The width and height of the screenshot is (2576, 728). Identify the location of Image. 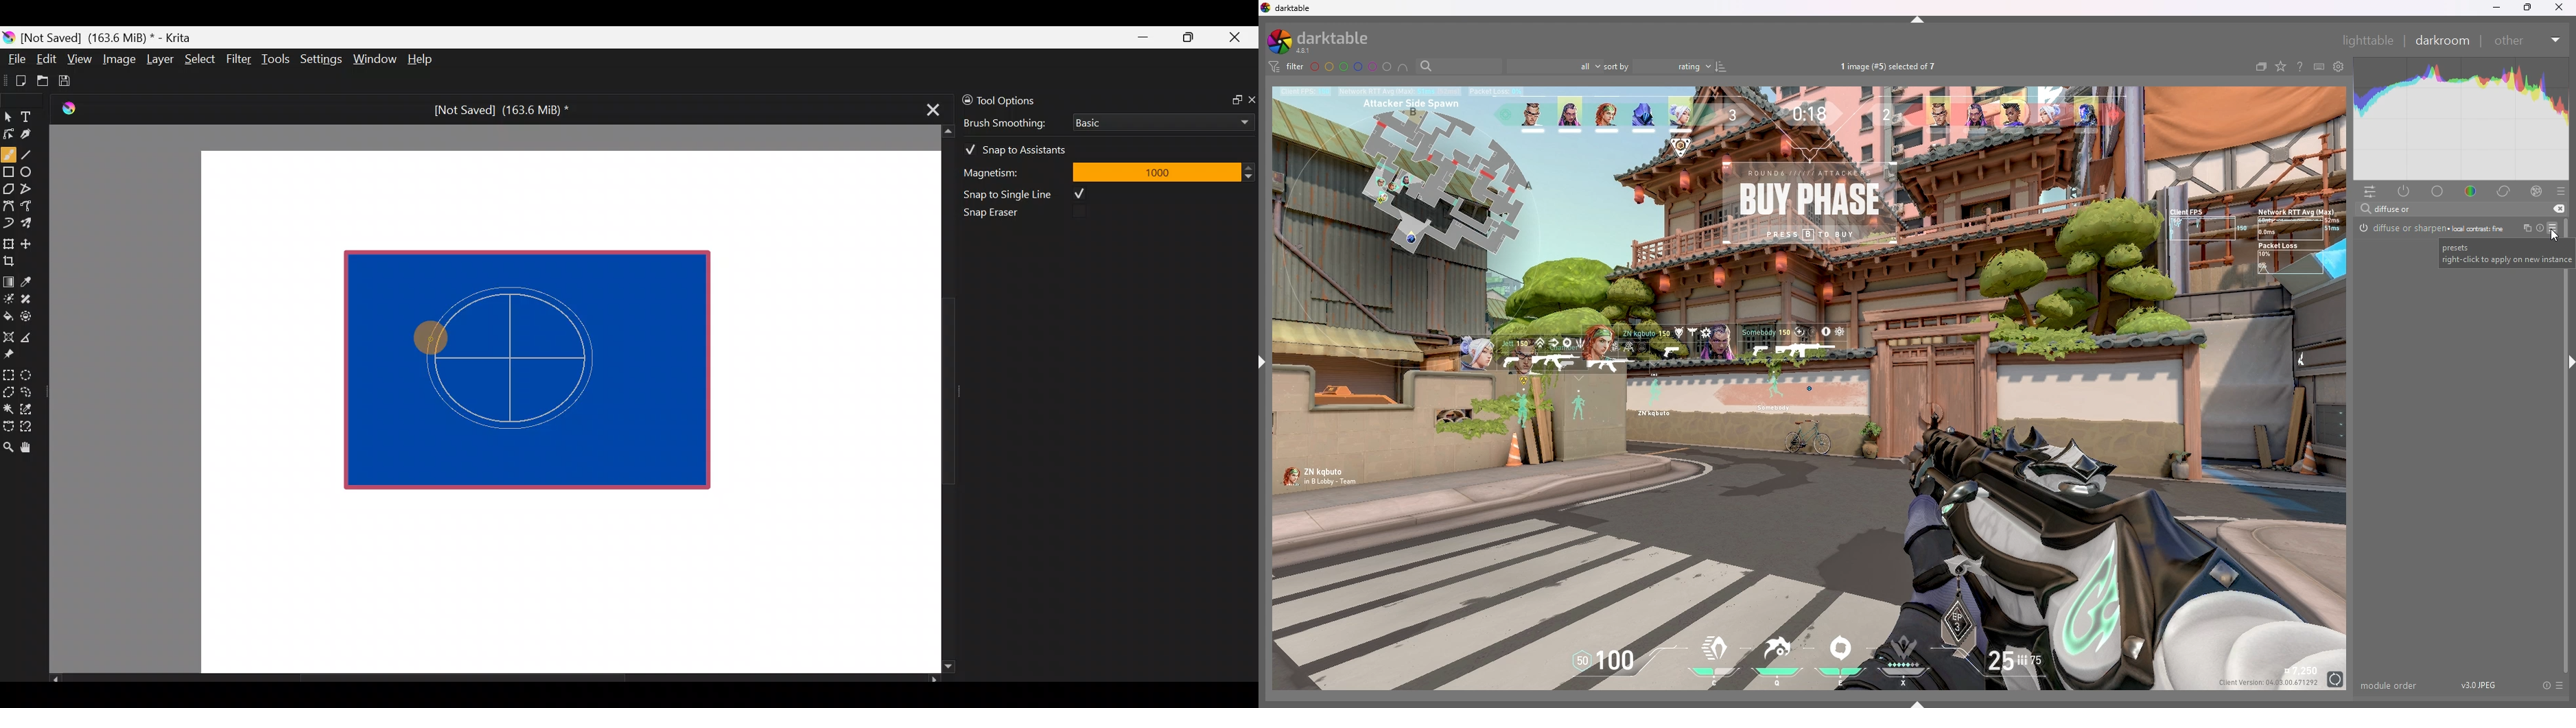
(119, 59).